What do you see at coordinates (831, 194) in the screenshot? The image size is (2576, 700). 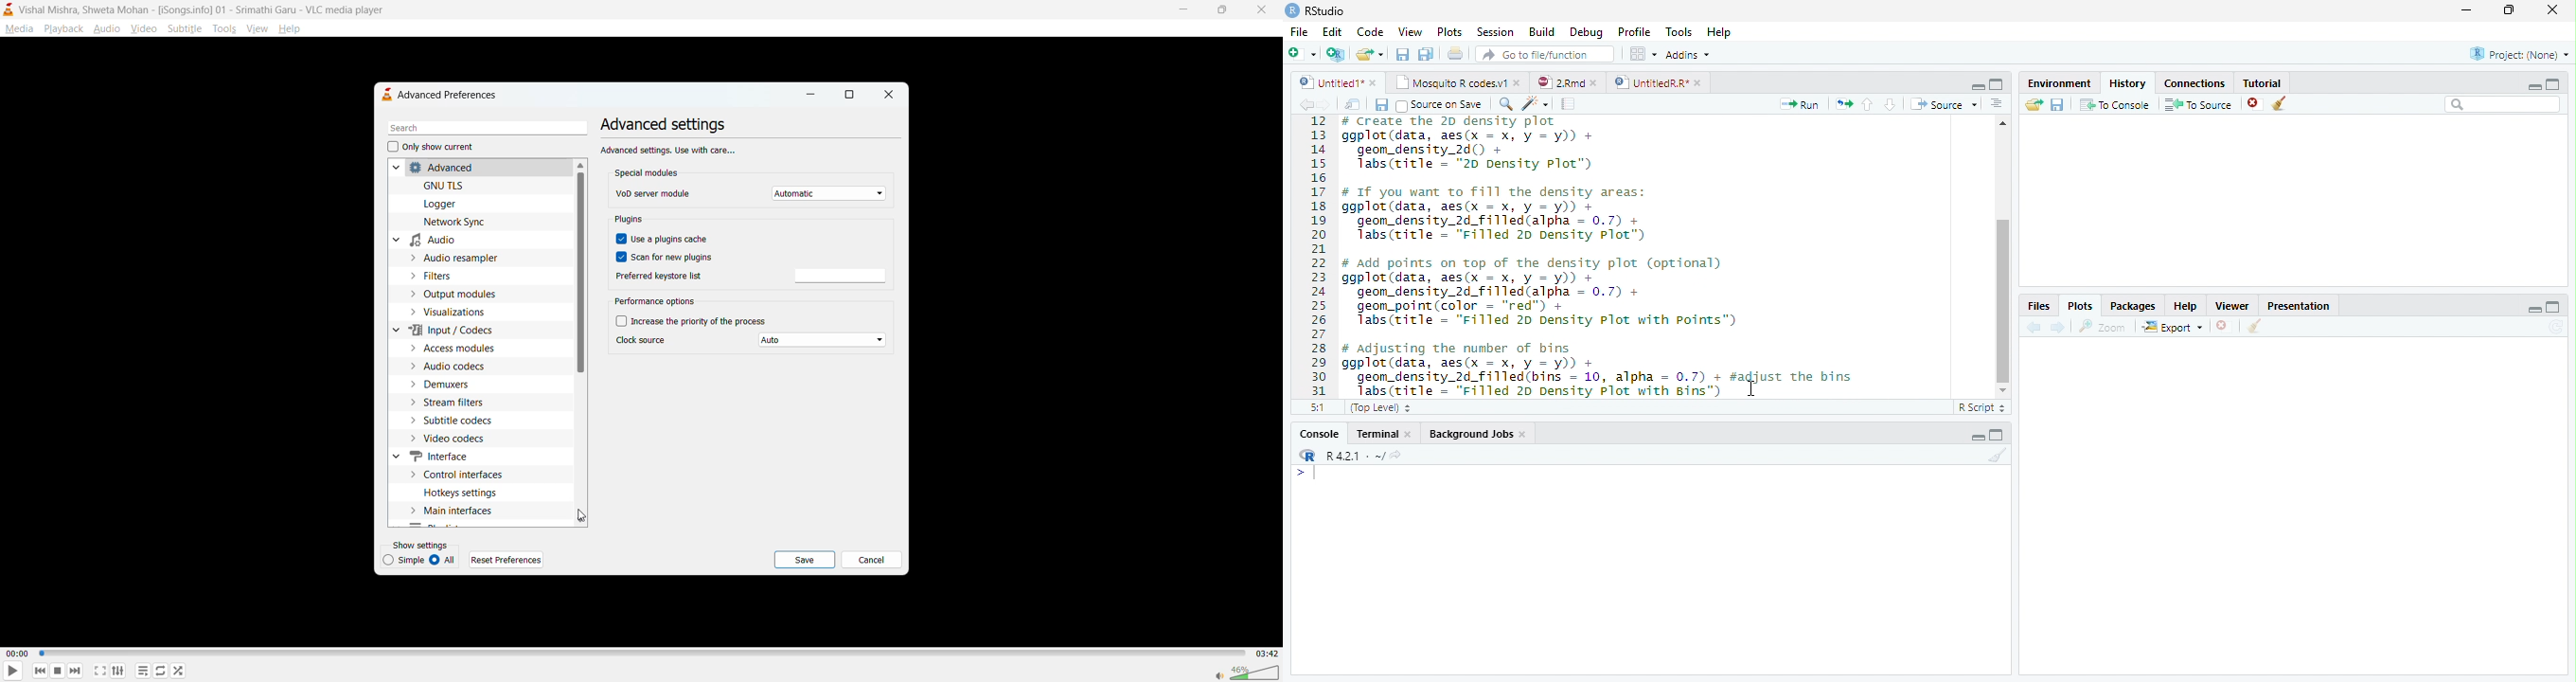 I see `vod server module dropdown` at bounding box center [831, 194].